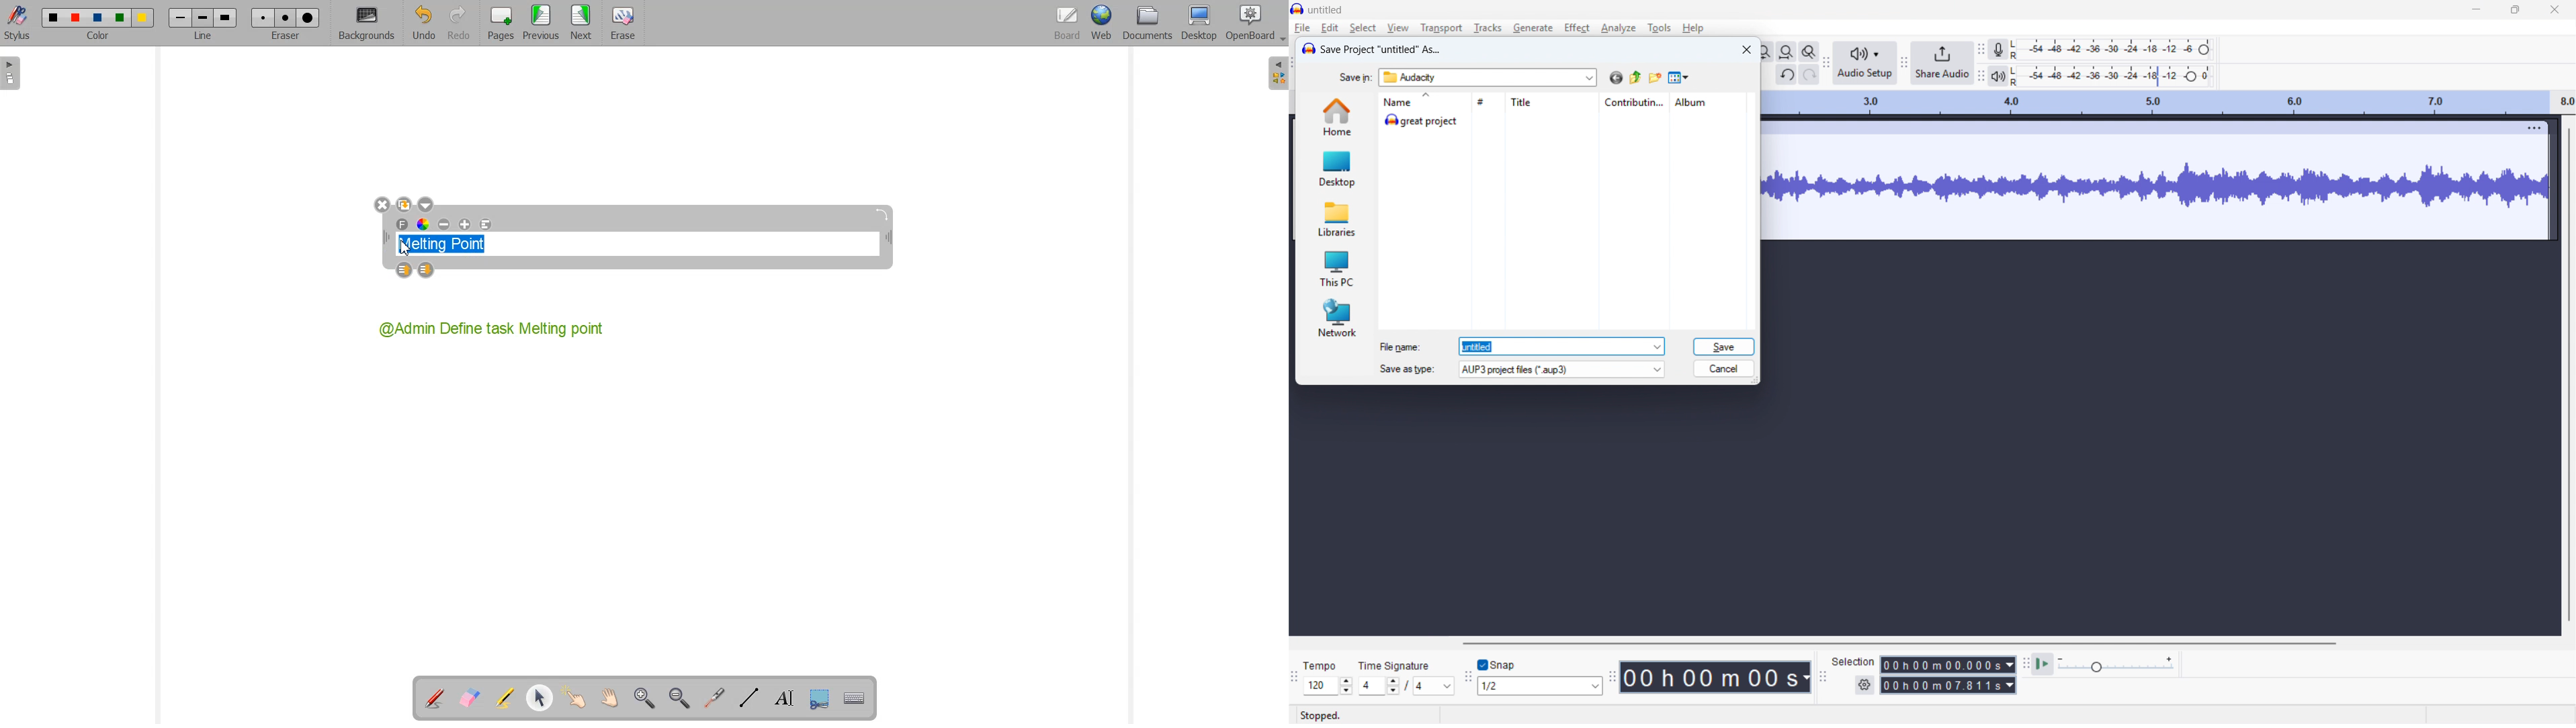  I want to click on network, so click(1336, 318).